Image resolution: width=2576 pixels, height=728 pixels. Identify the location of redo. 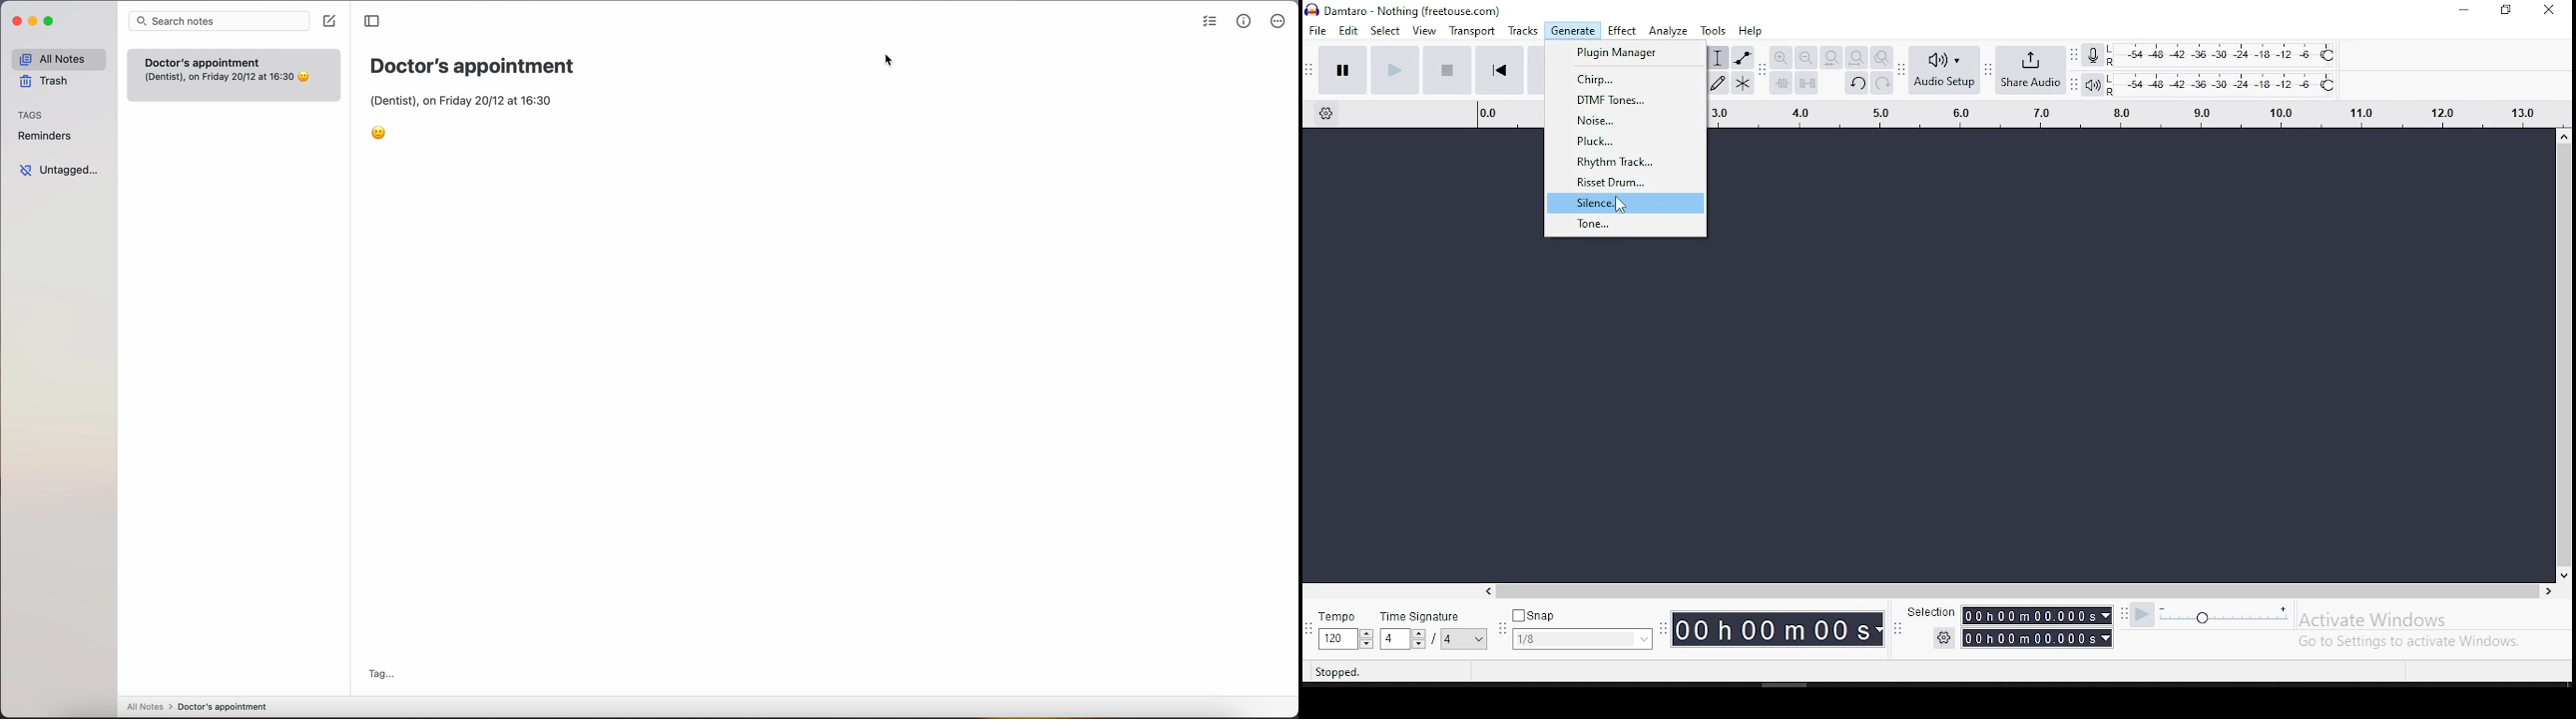
(1882, 83).